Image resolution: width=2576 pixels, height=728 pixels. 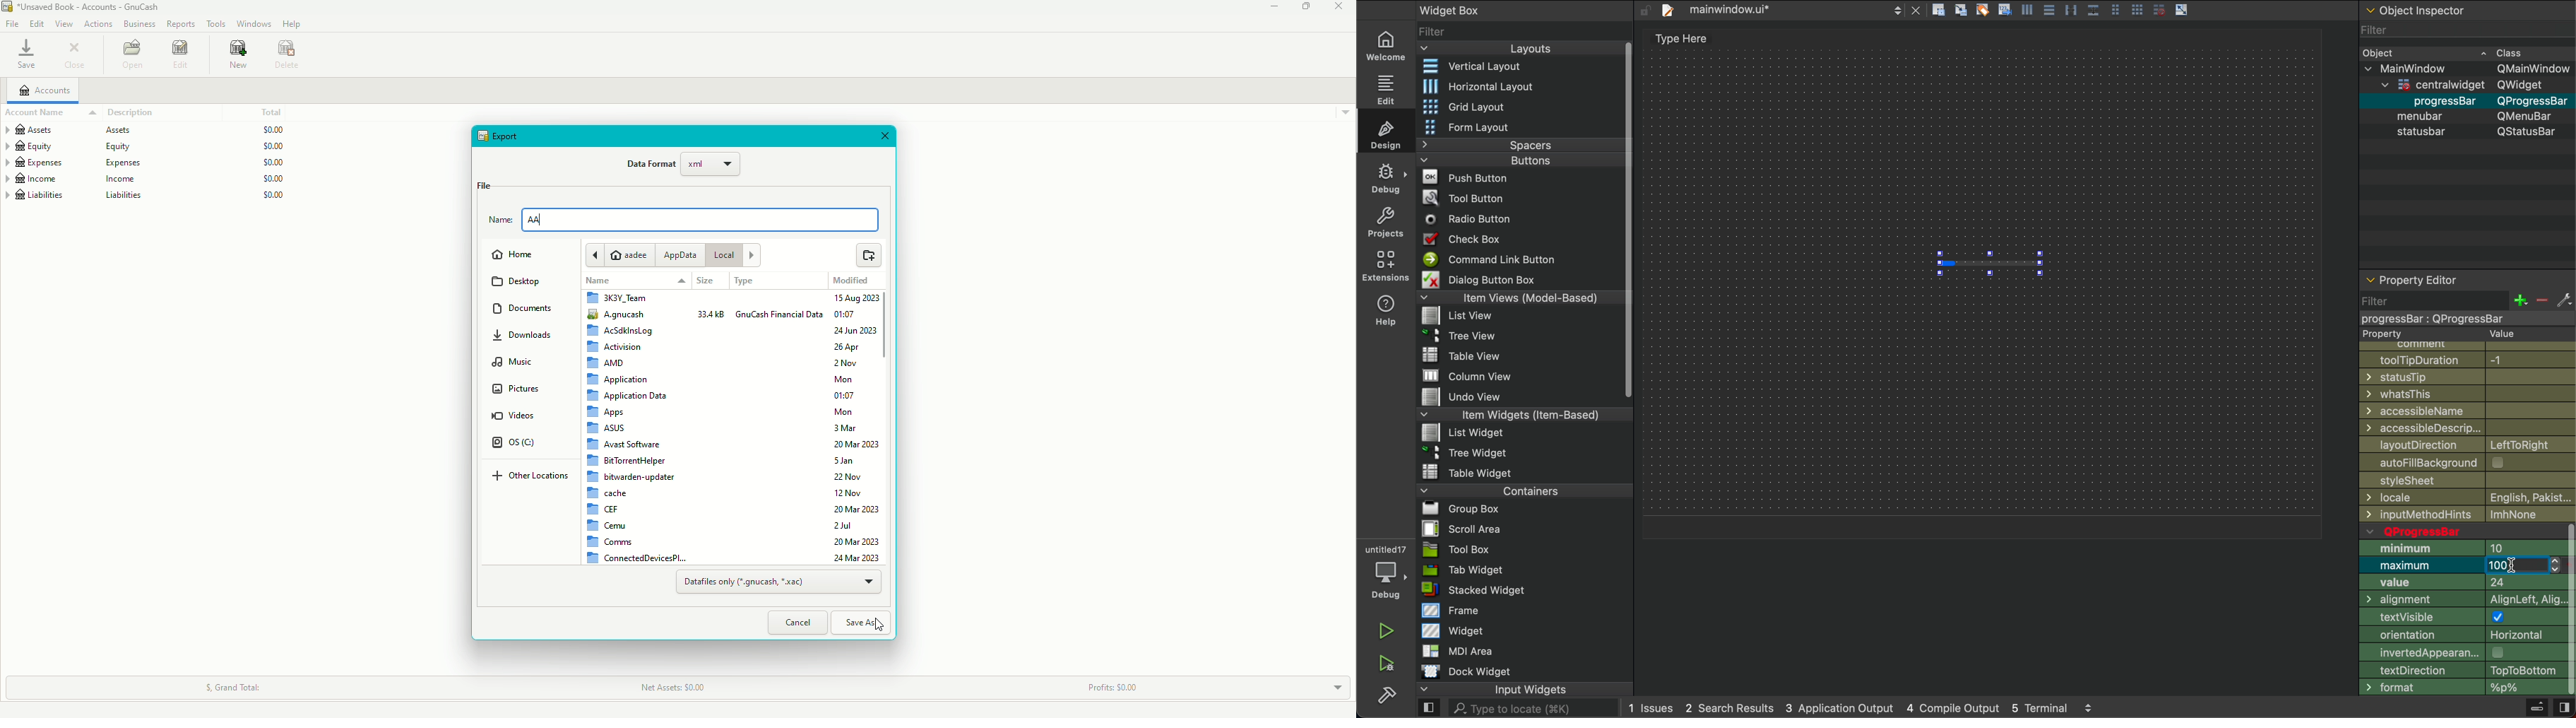 What do you see at coordinates (674, 687) in the screenshot?
I see `Net assets` at bounding box center [674, 687].